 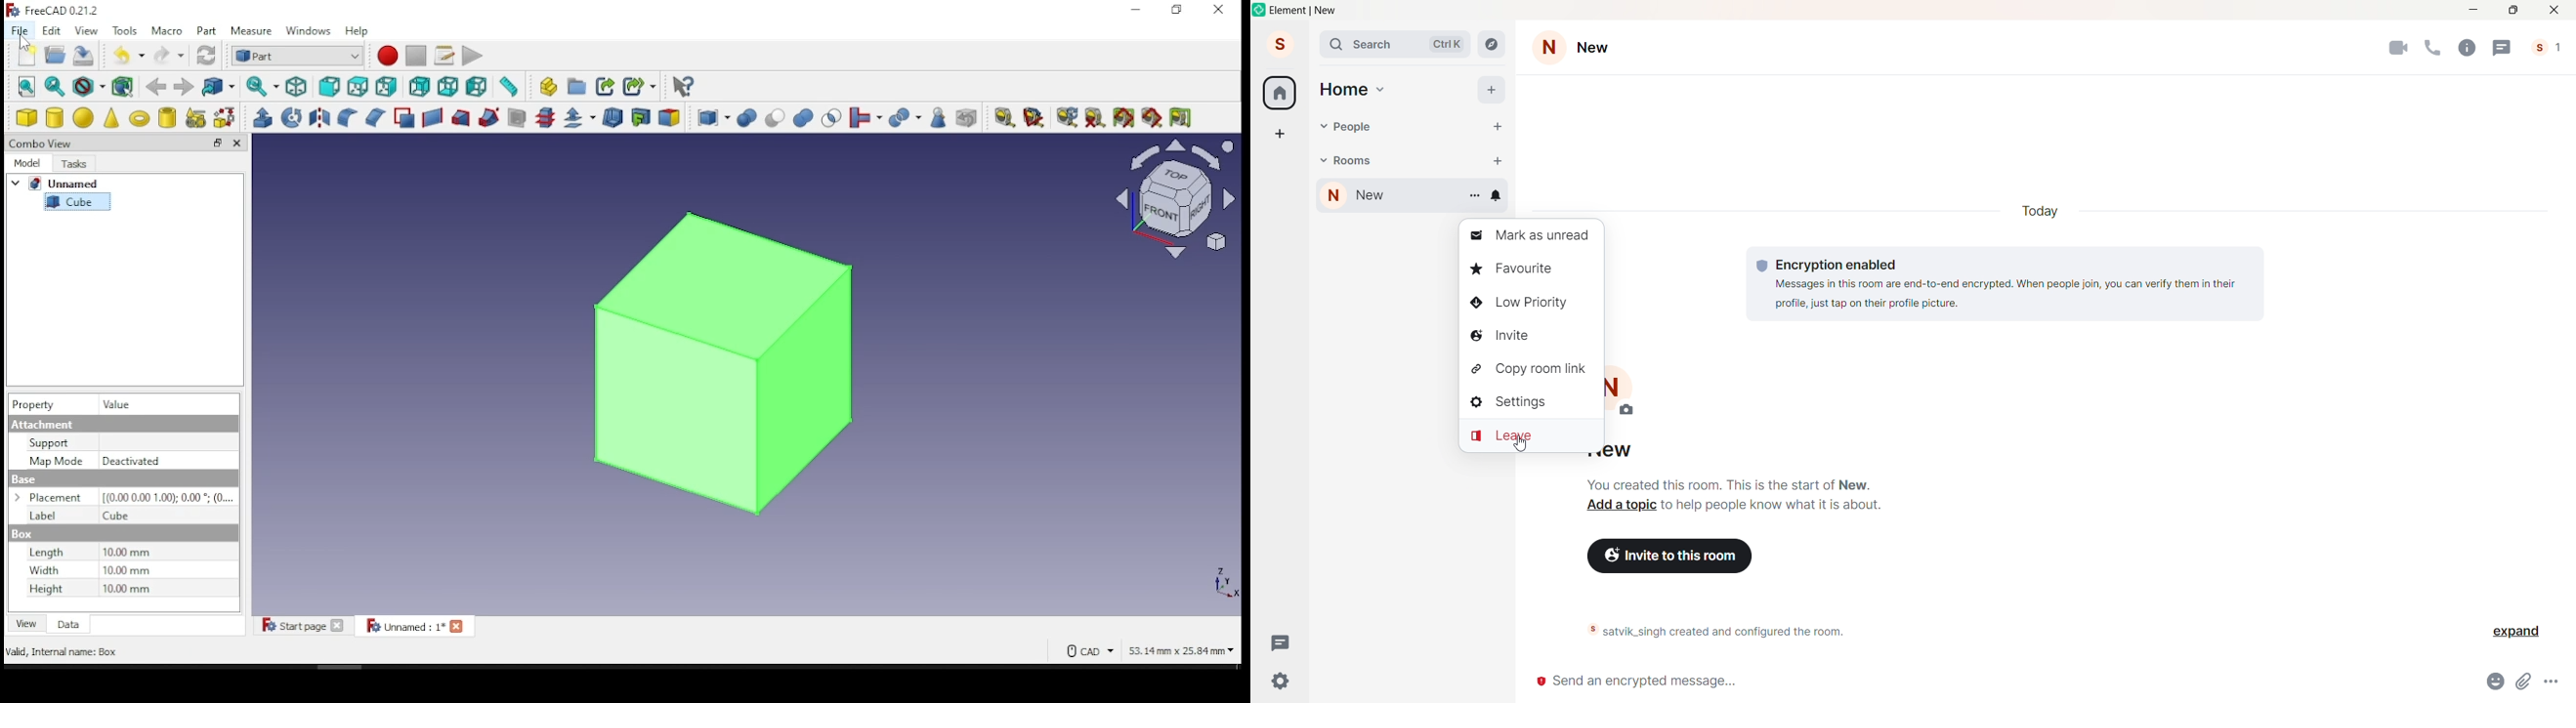 I want to click on bounding box, so click(x=125, y=88).